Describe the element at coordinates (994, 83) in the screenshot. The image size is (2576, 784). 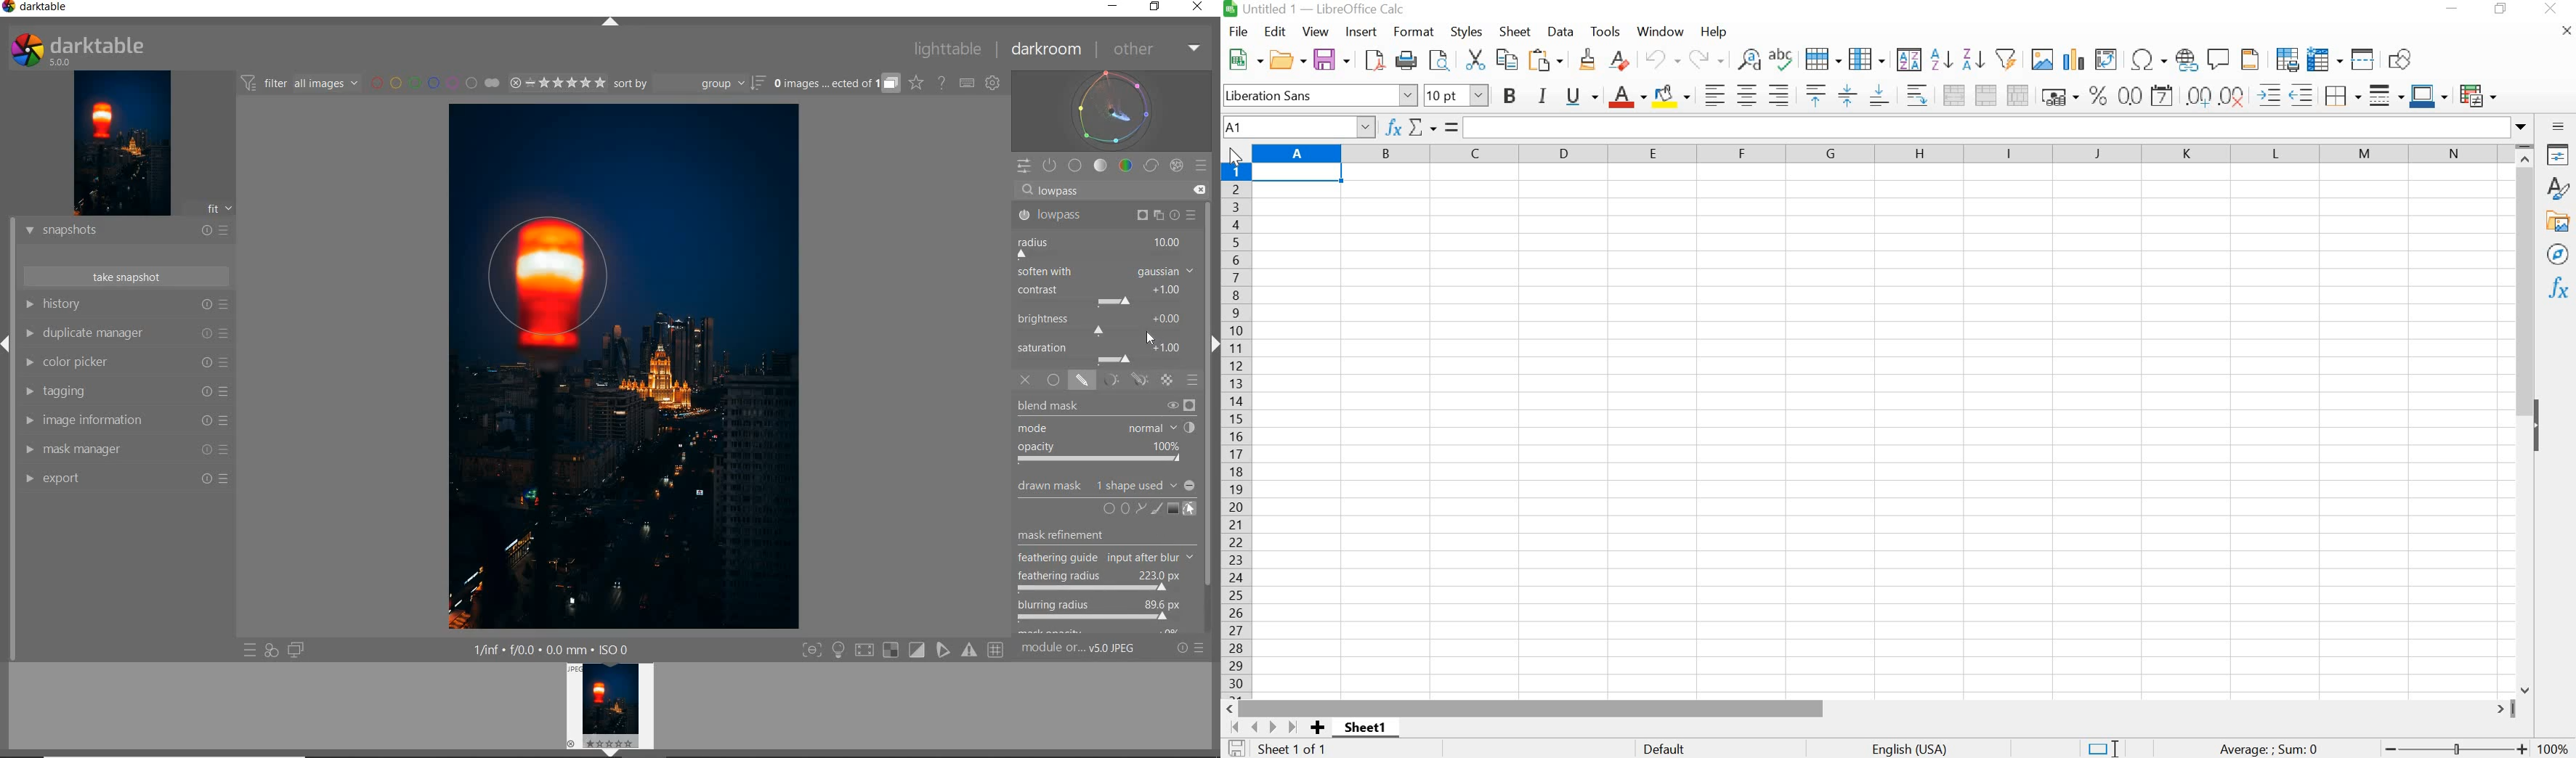
I see `SHOW GLOBAL PREFERENCES` at that location.